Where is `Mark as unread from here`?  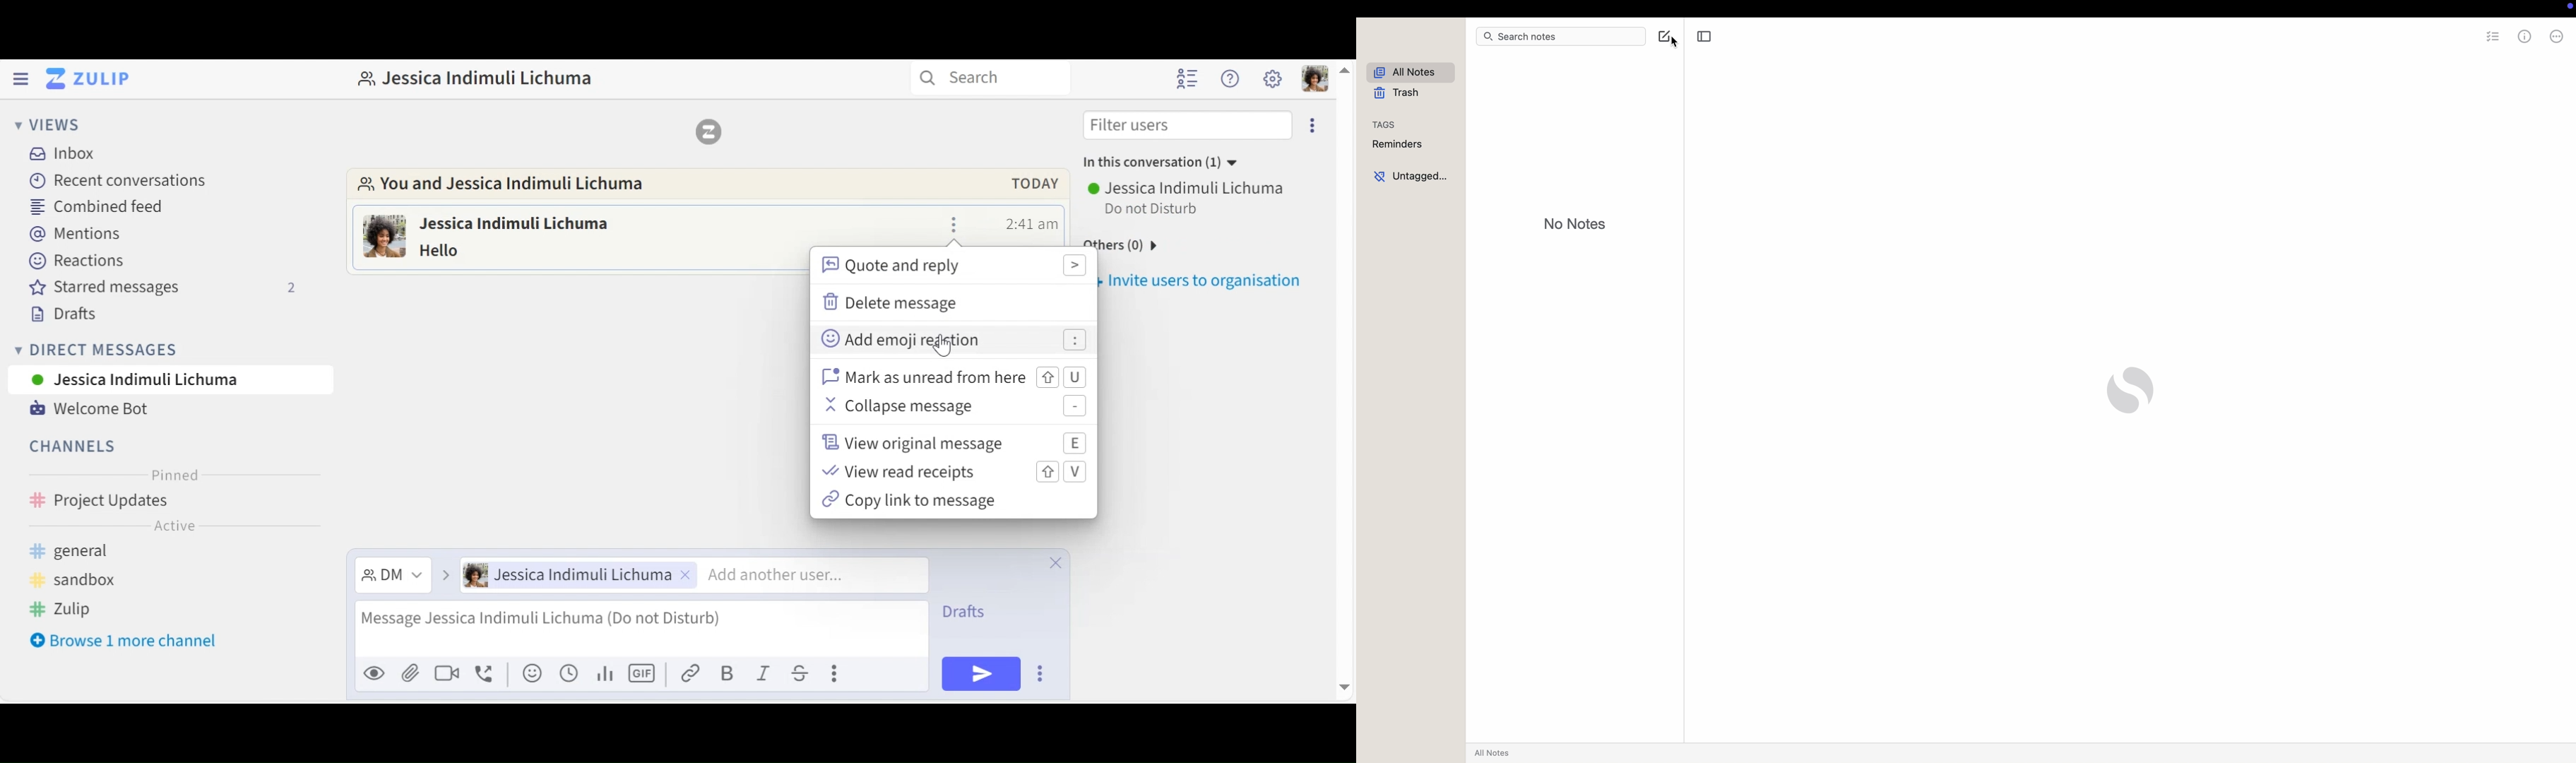
Mark as unread from here is located at coordinates (954, 379).